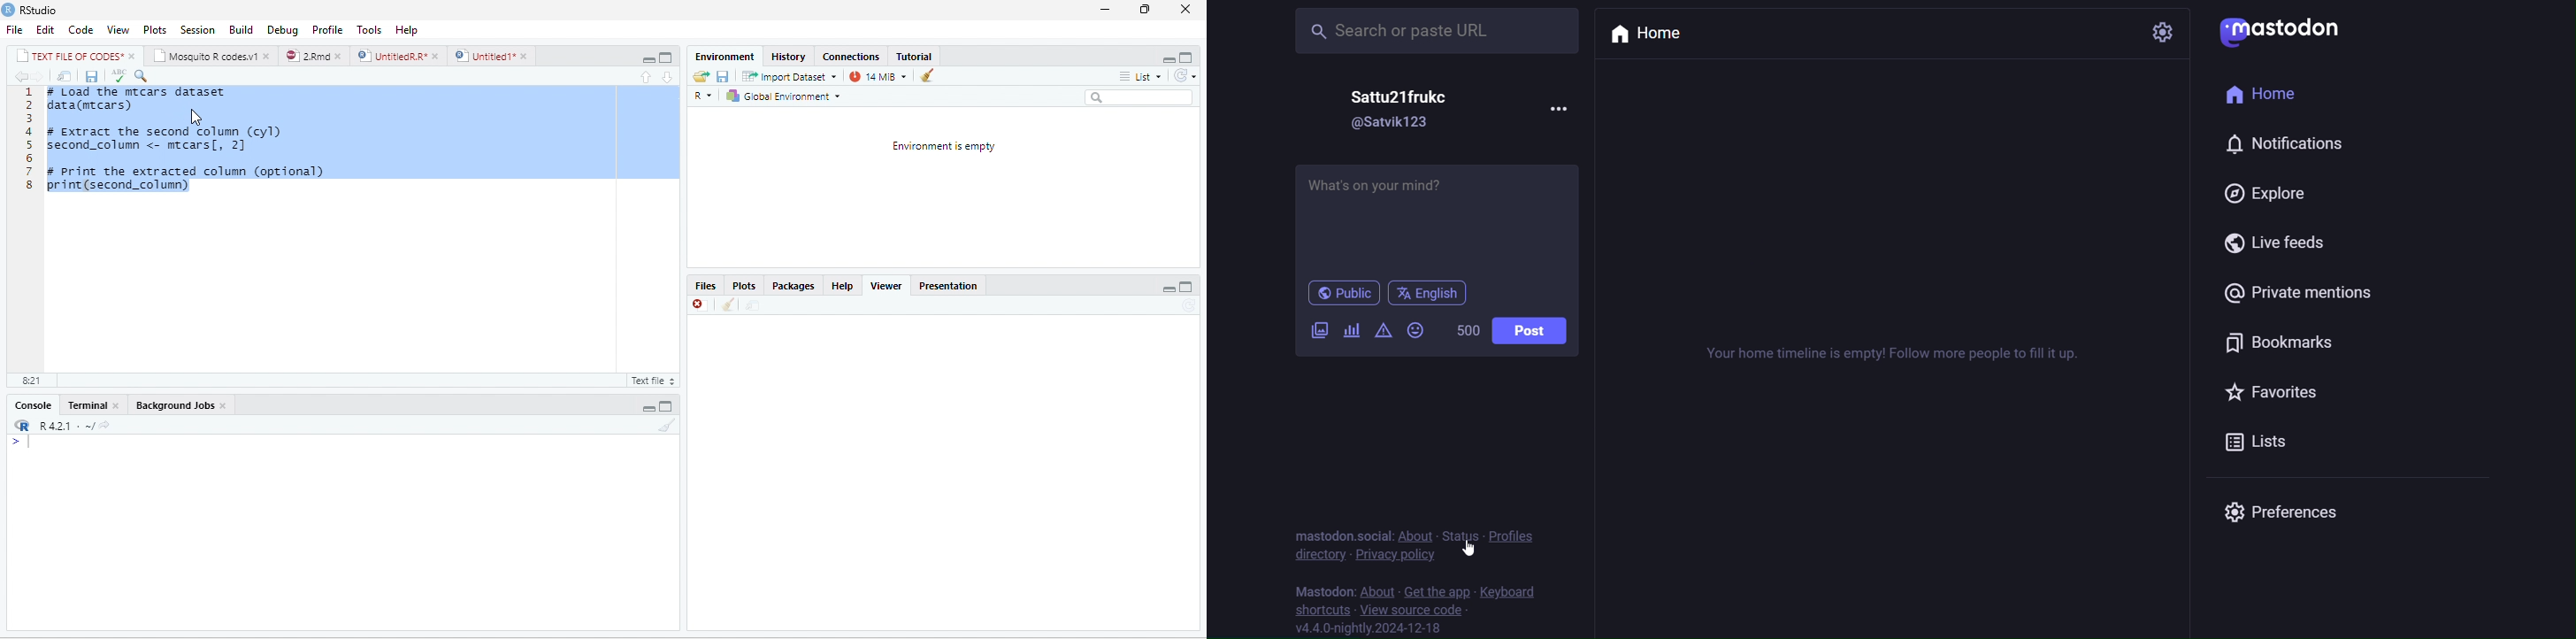 This screenshot has width=2576, height=644. I want to click on , so click(237, 28).